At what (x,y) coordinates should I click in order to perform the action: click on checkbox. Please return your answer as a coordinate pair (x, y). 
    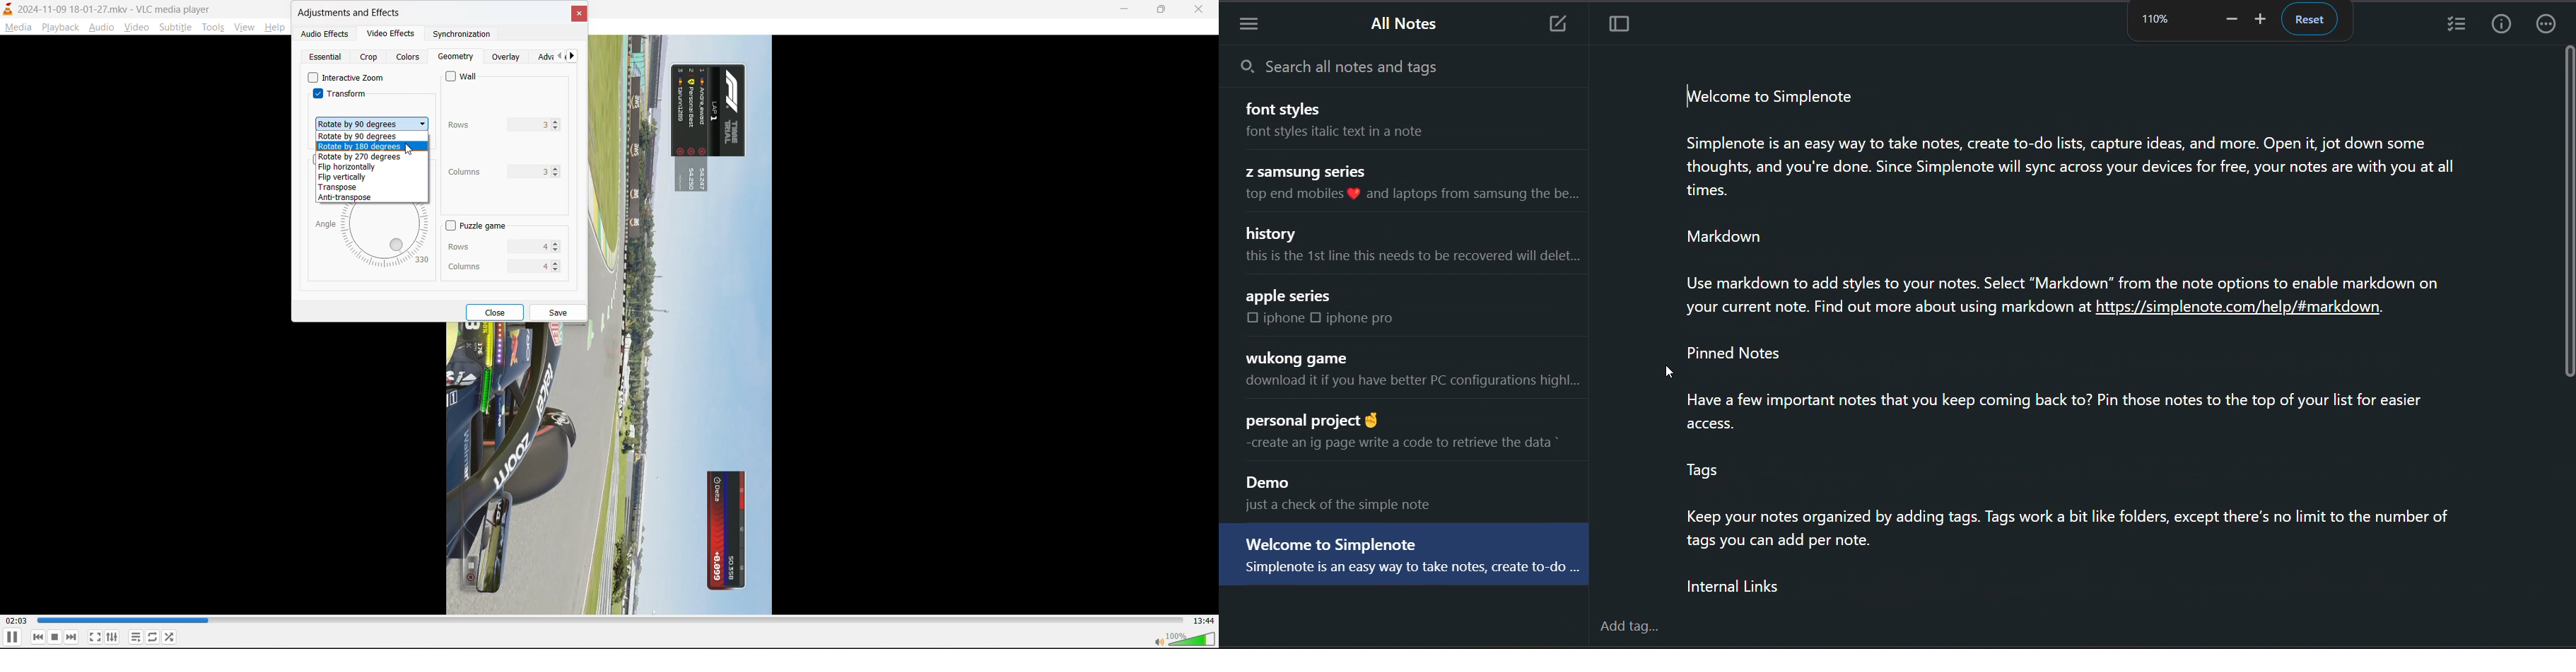
    Looking at the image, I should click on (1251, 318).